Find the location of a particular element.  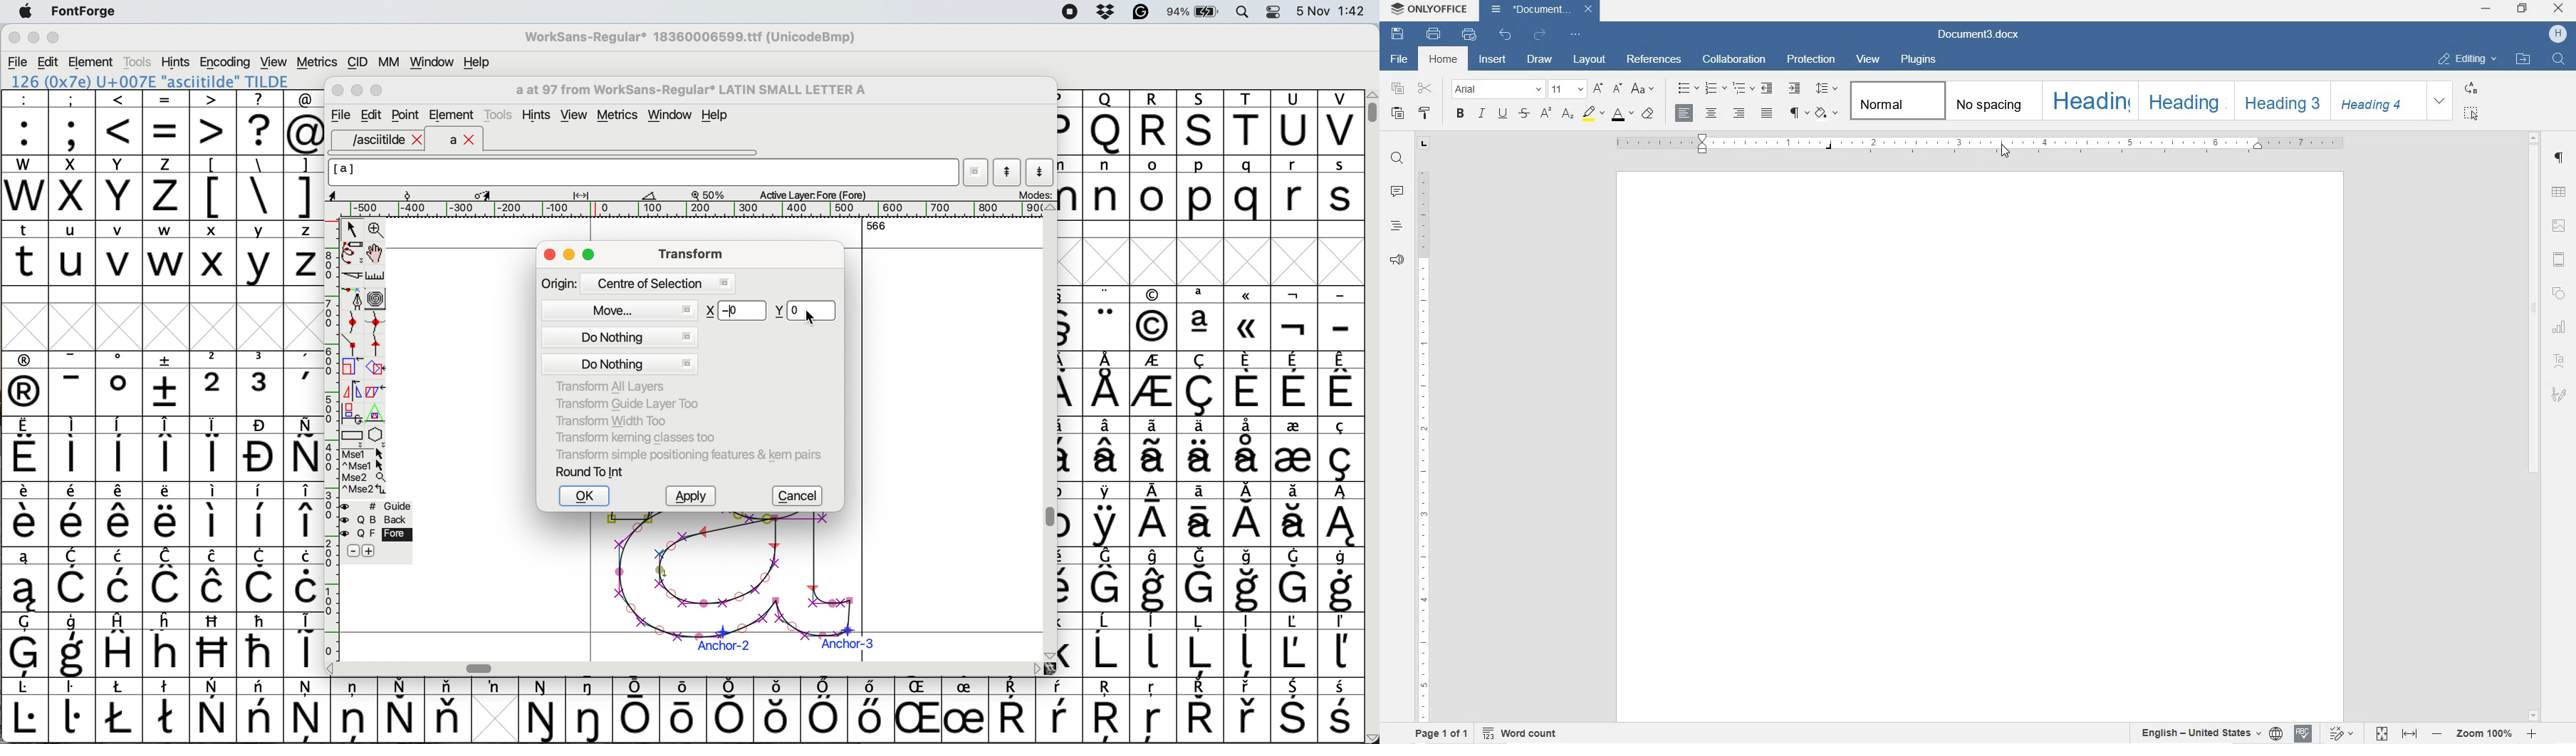

Edit is located at coordinates (371, 115).